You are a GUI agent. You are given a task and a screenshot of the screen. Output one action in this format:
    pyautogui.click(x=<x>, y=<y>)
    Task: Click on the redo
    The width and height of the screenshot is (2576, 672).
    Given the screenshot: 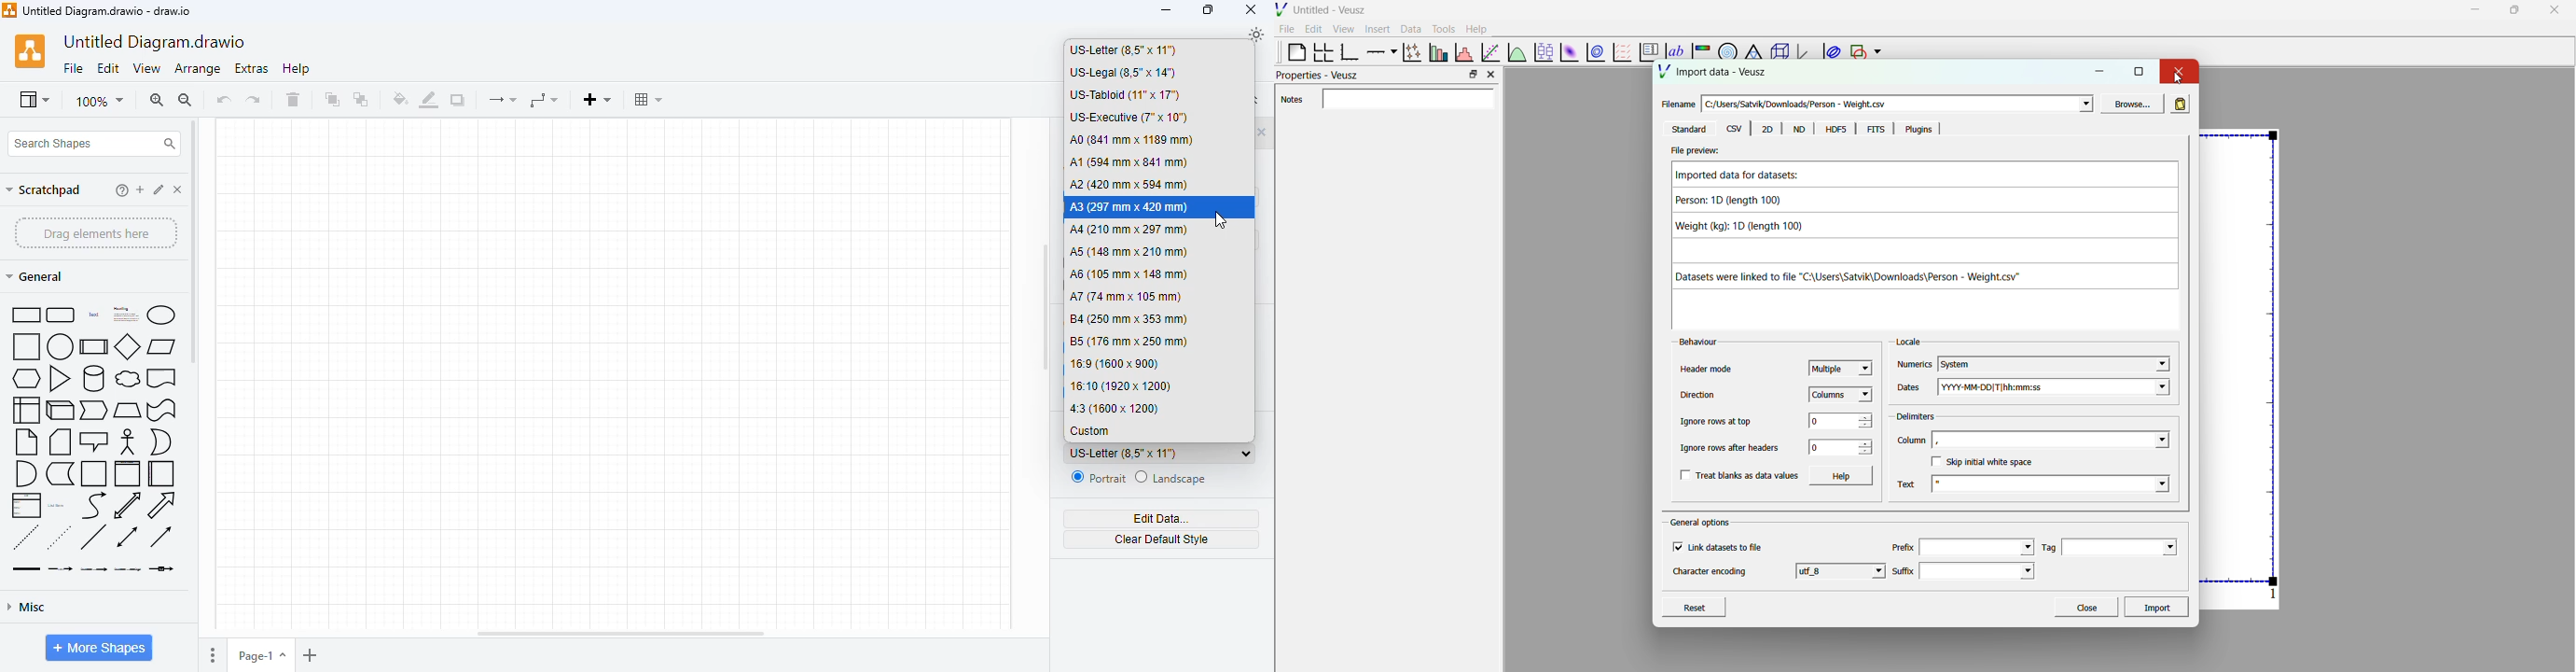 What is the action you would take?
    pyautogui.click(x=253, y=99)
    